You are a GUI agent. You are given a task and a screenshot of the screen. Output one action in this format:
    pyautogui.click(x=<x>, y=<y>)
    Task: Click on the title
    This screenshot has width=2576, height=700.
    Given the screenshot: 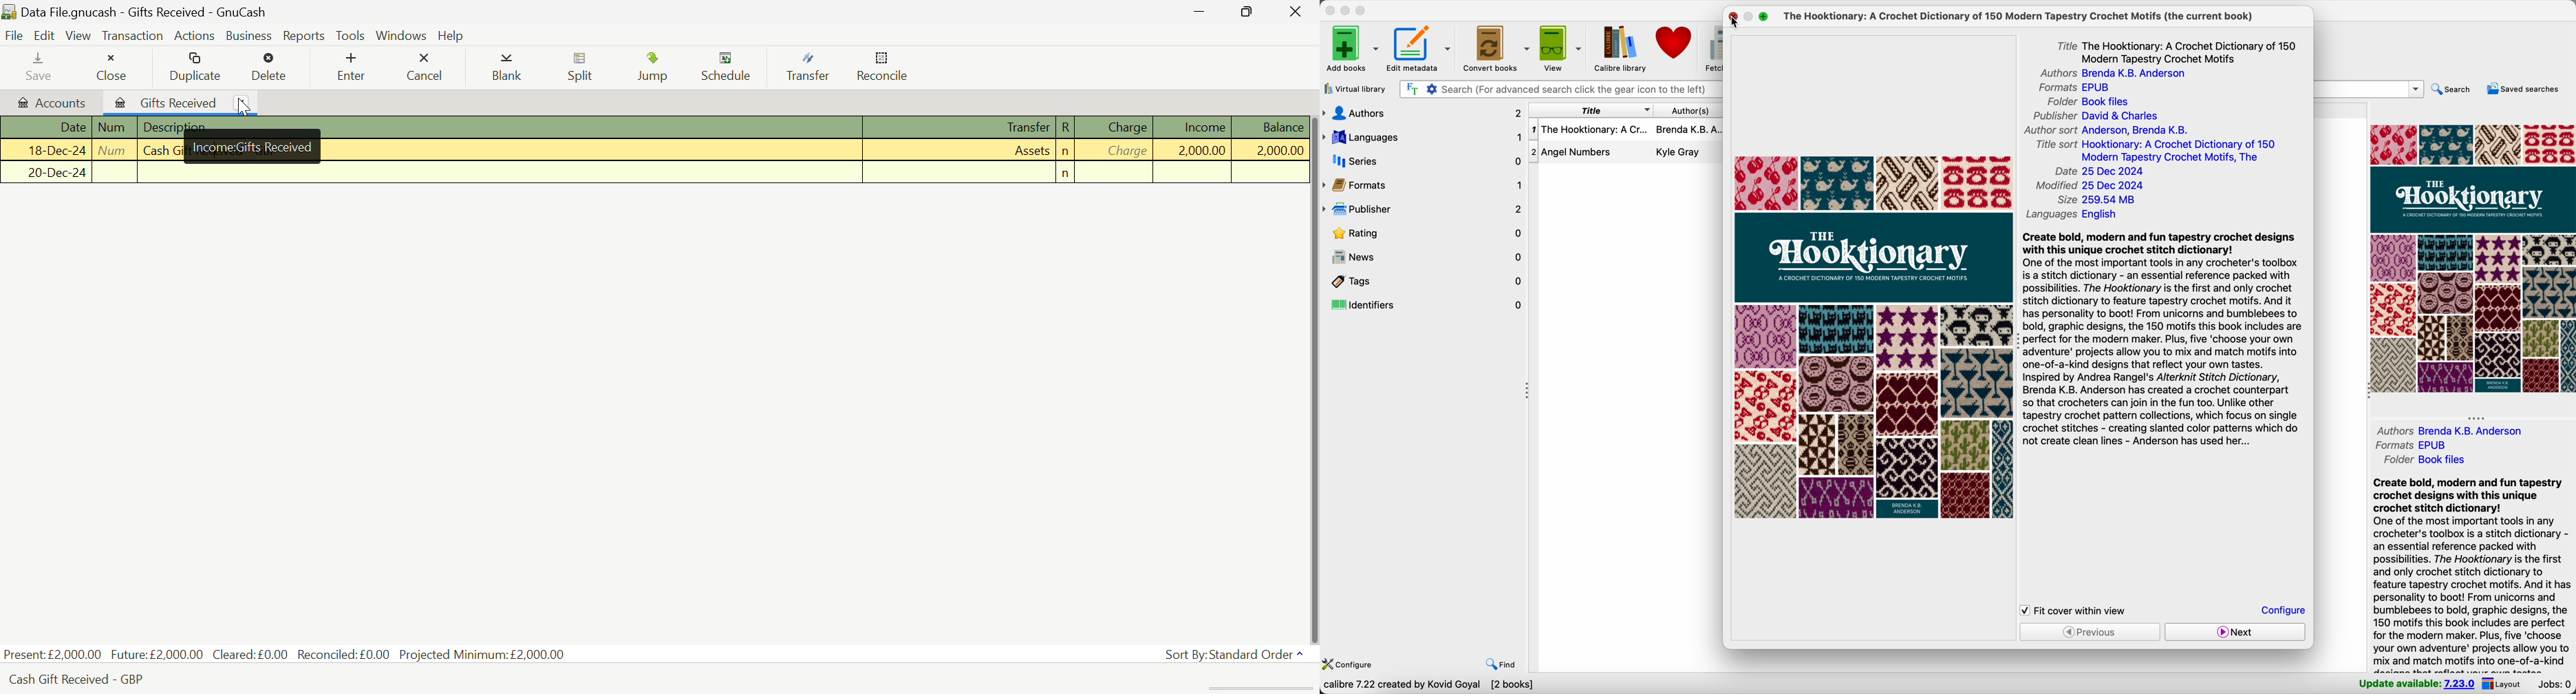 What is the action you would take?
    pyautogui.click(x=1591, y=111)
    